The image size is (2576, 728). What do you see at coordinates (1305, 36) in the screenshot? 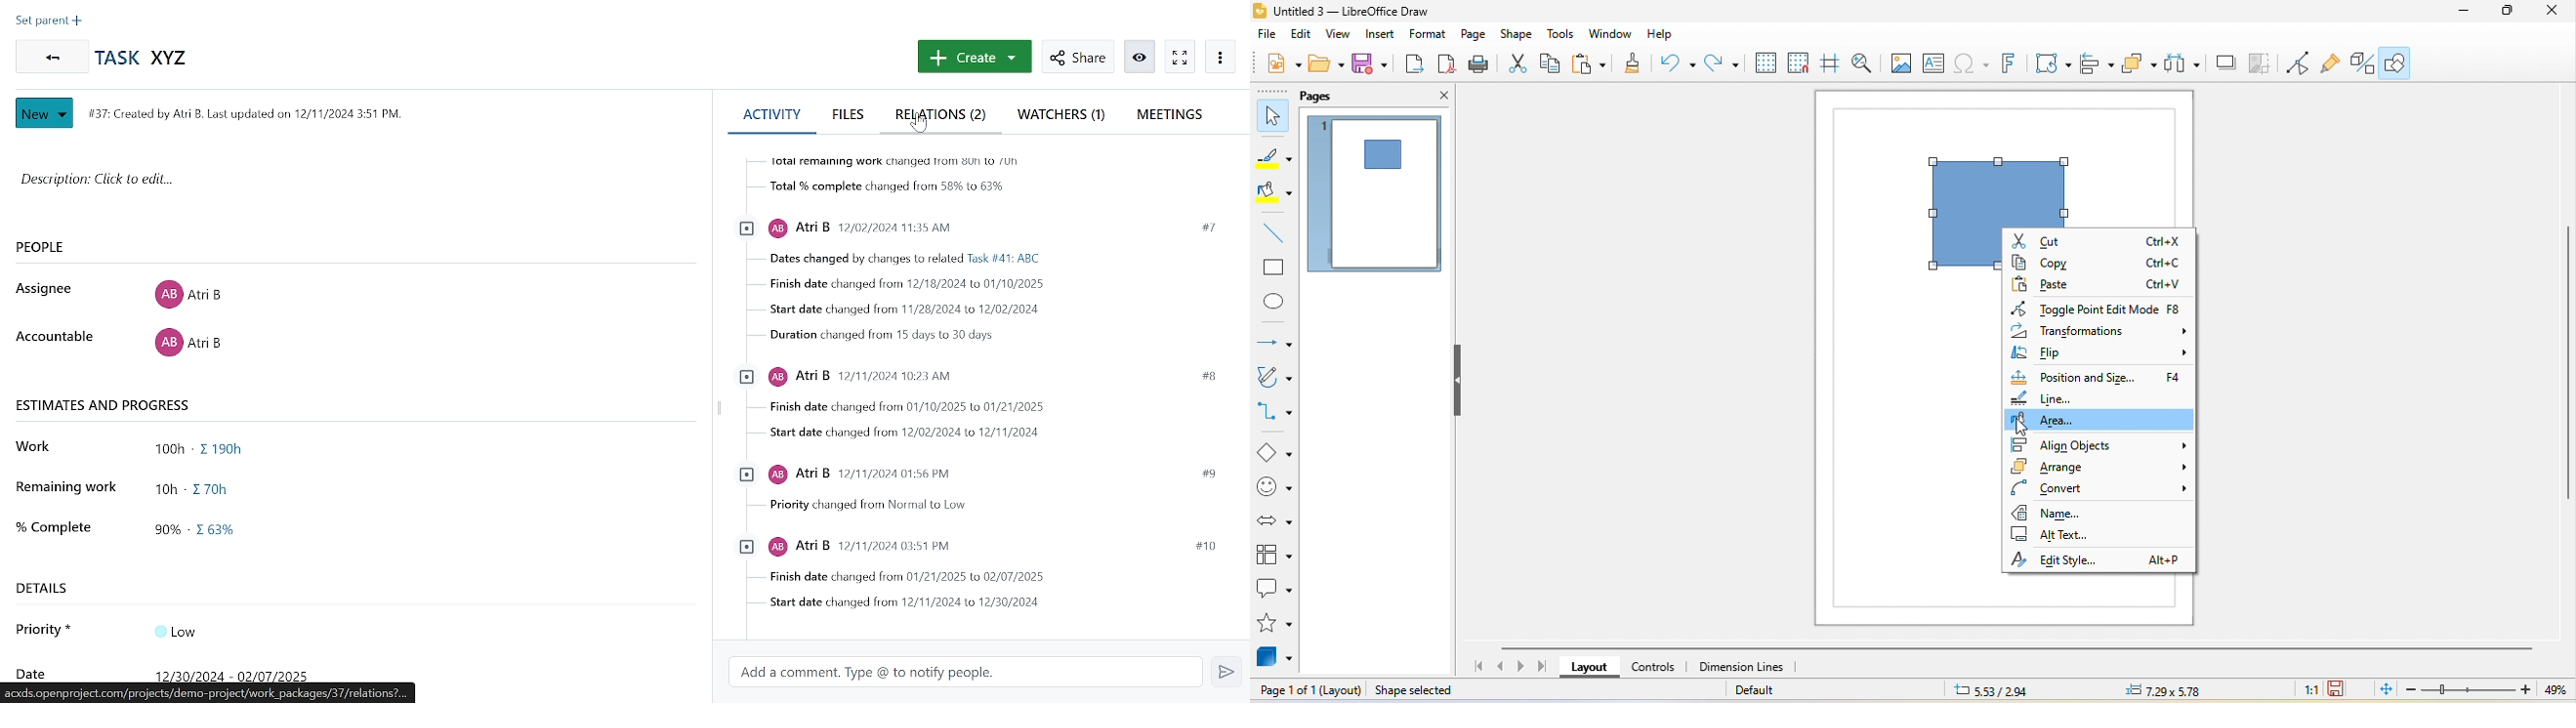
I see `edit` at bounding box center [1305, 36].